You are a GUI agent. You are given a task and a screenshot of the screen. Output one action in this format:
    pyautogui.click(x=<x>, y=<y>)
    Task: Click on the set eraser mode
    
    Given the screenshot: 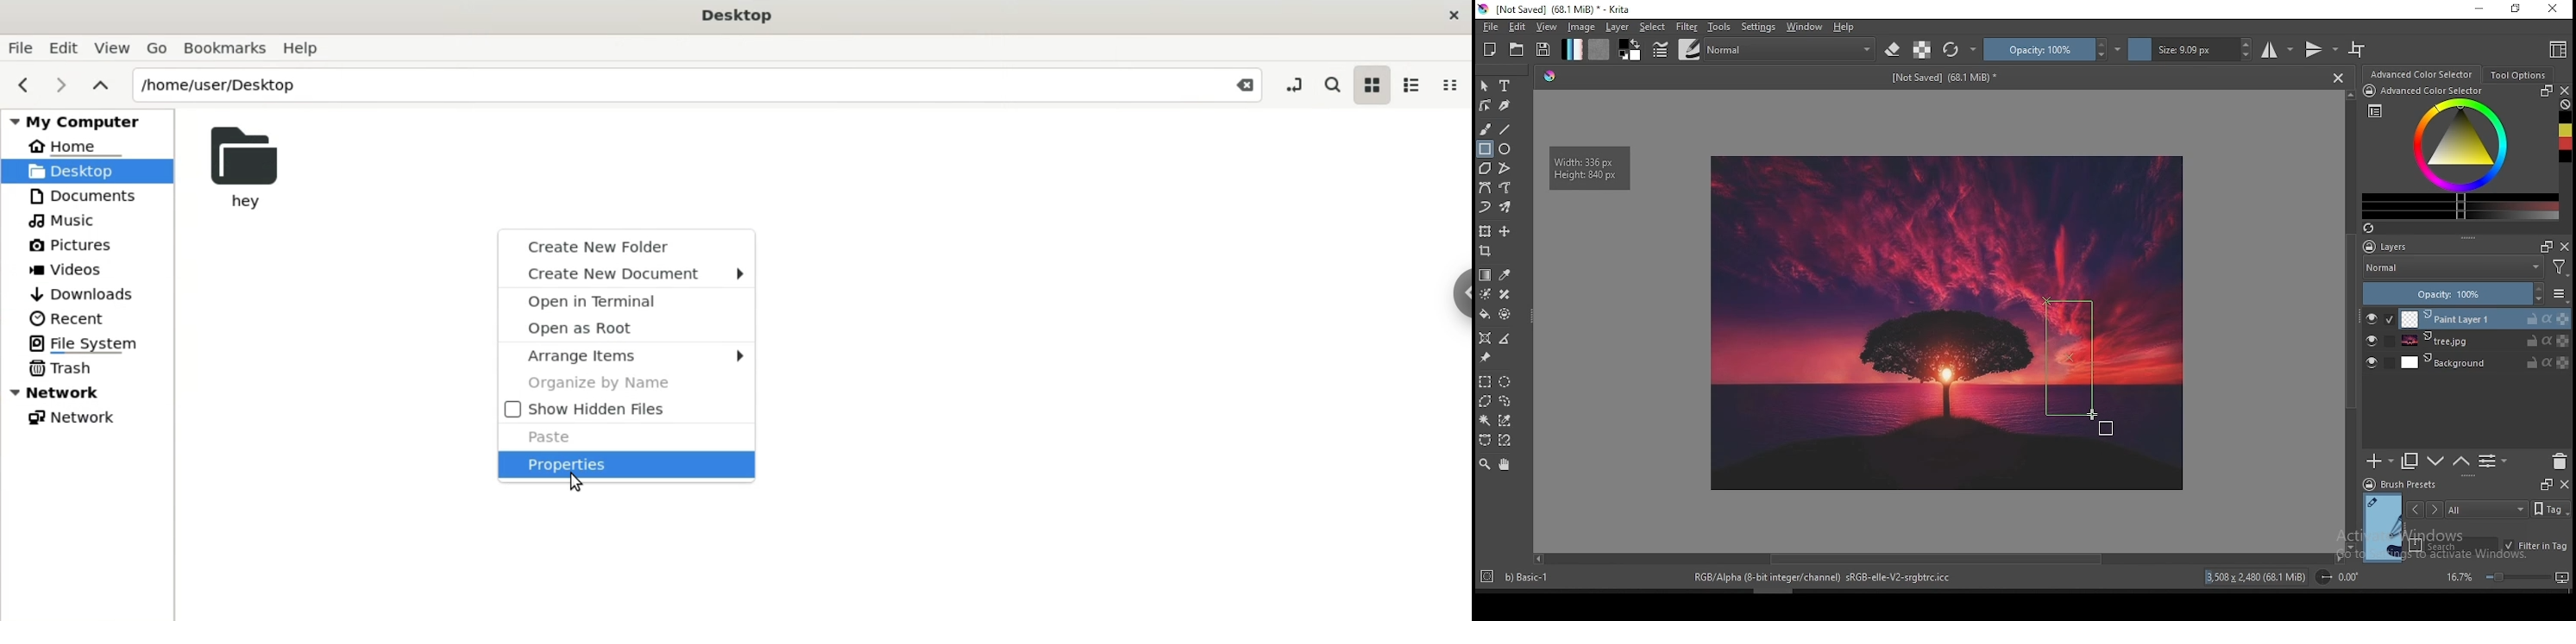 What is the action you would take?
    pyautogui.click(x=1894, y=48)
    